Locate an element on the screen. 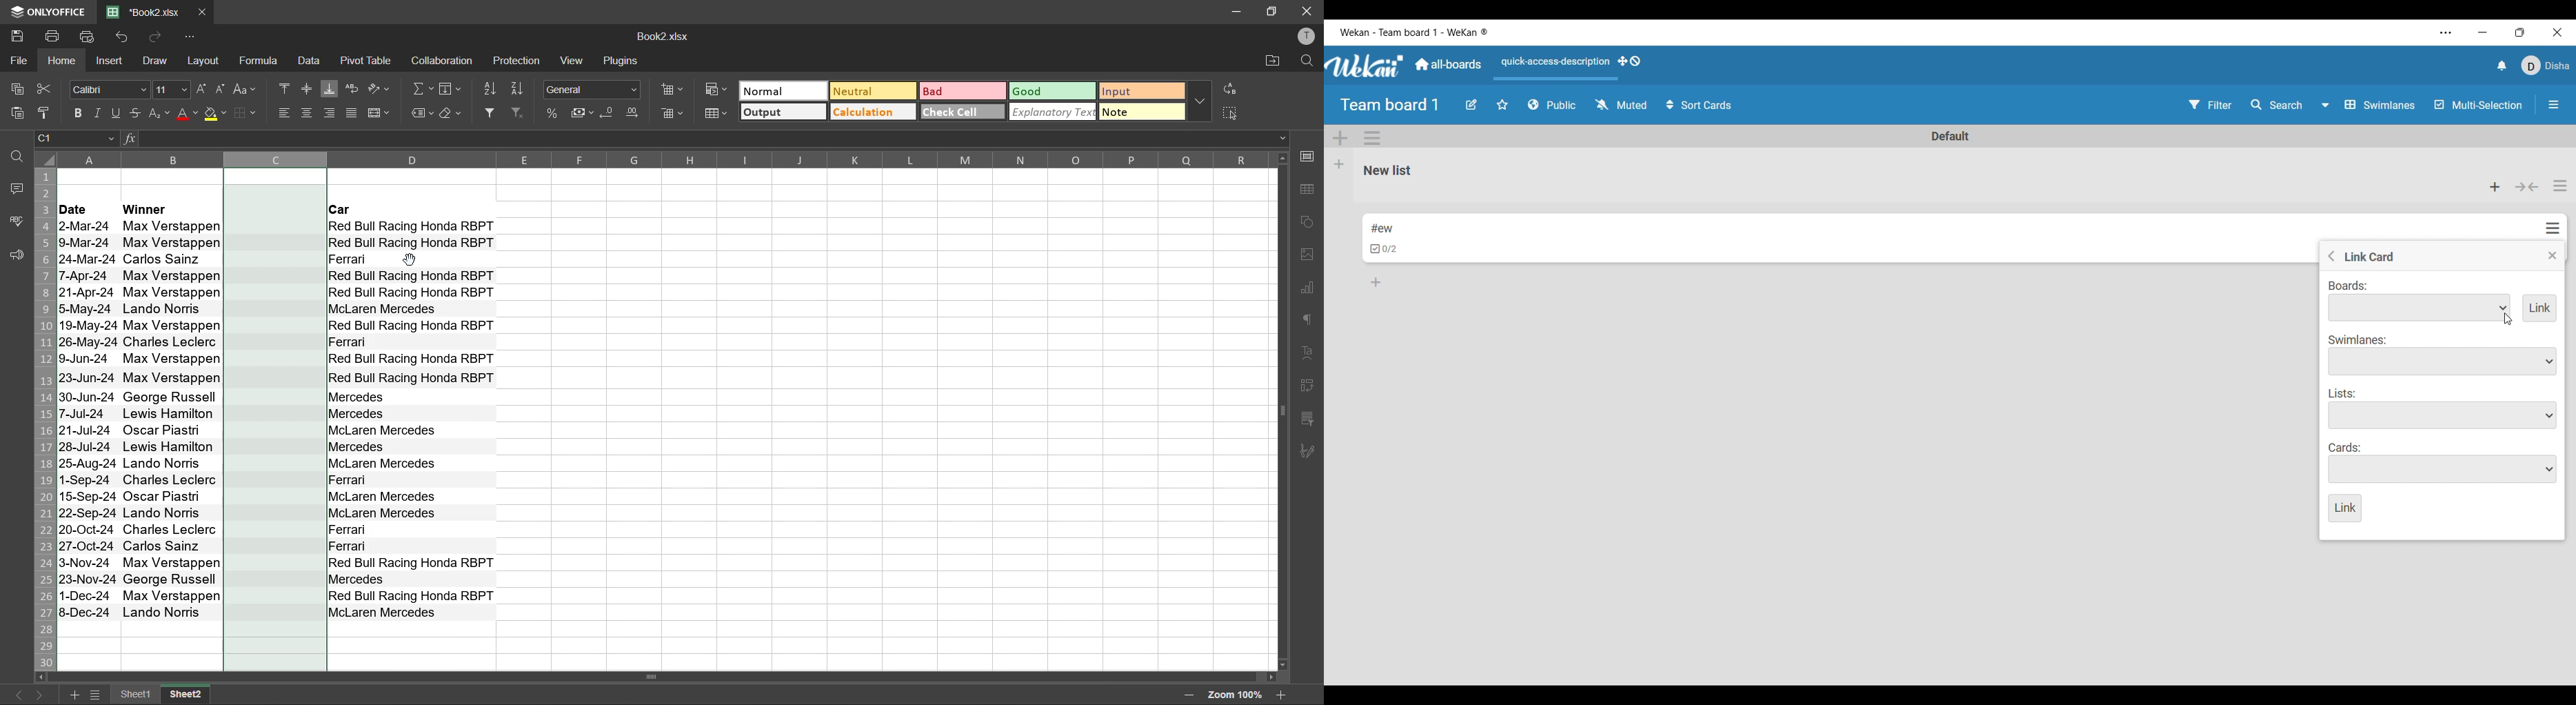 Image resolution: width=2576 pixels, height=728 pixels. shapes is located at coordinates (1307, 222).